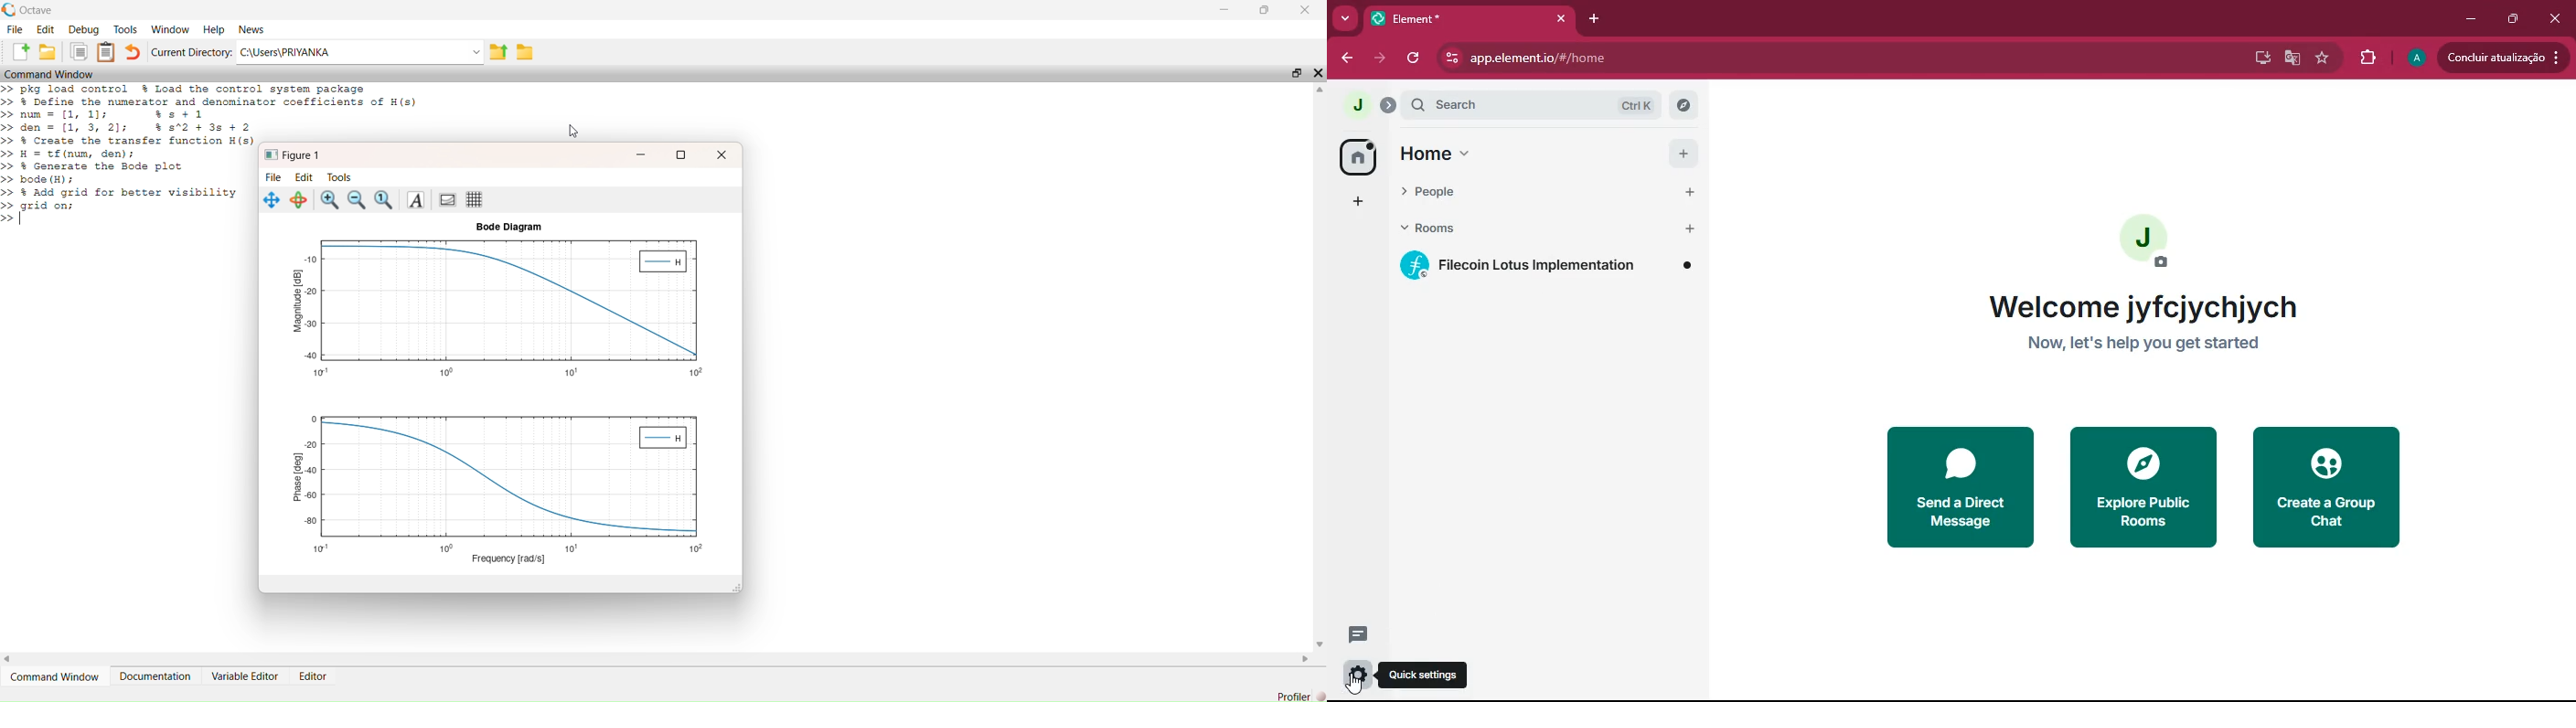 This screenshot has width=2576, height=728. Describe the element at coordinates (1545, 269) in the screenshot. I see `filecoin lotus implementation ` at that location.